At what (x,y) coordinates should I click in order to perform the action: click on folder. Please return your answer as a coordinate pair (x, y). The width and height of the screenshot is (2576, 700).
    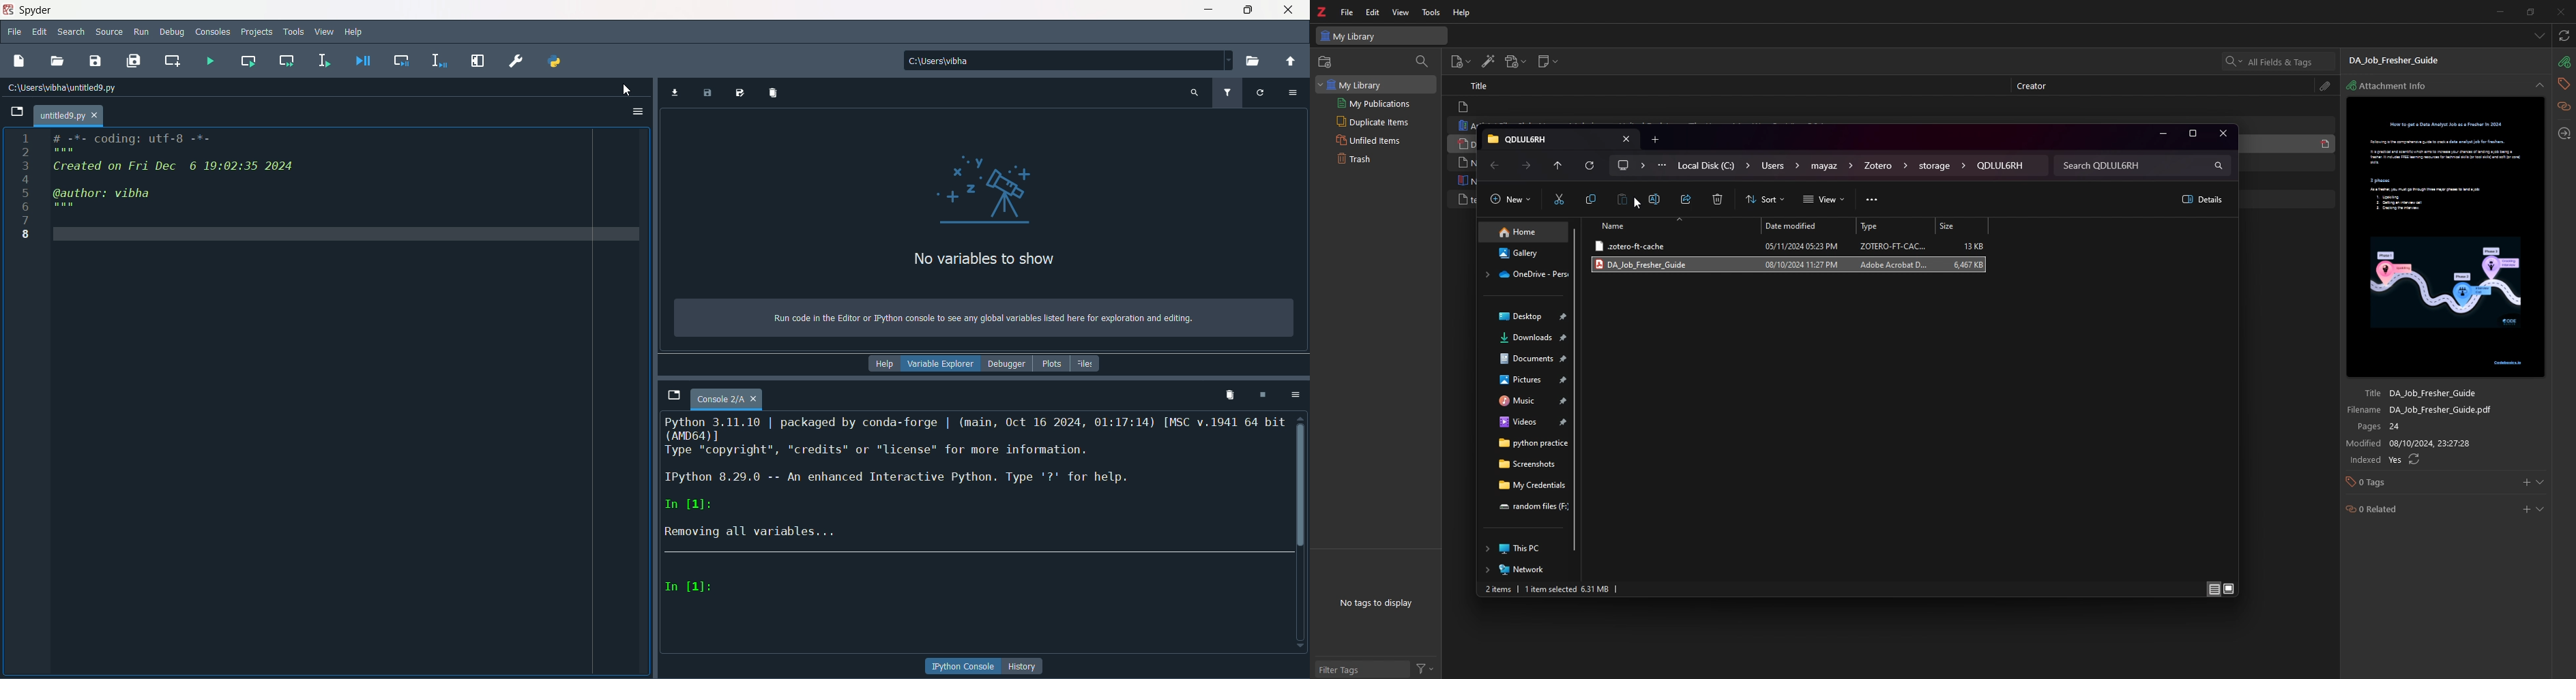
    Looking at the image, I should click on (1832, 167).